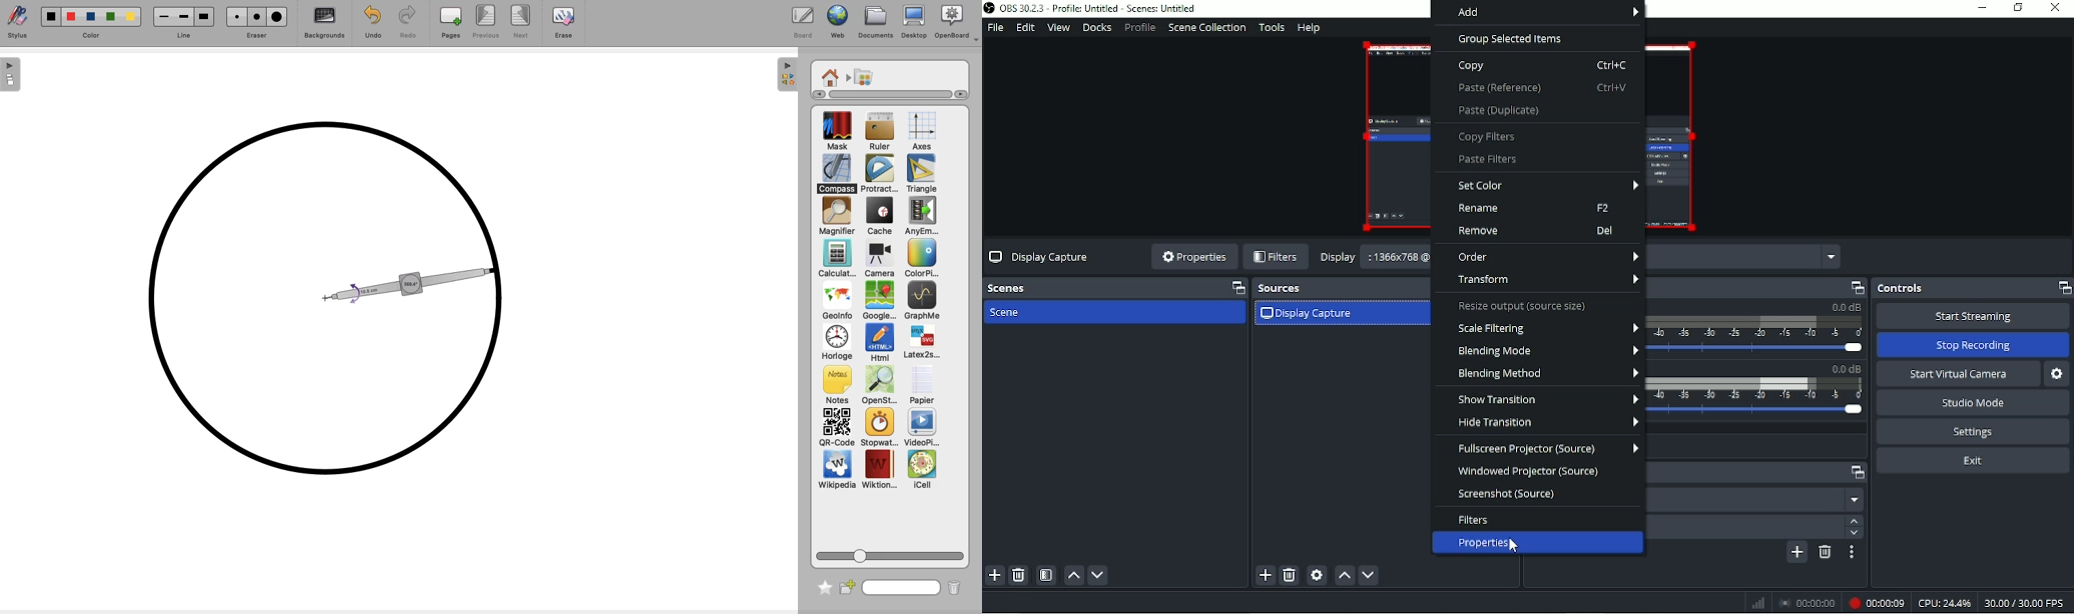 The height and width of the screenshot is (616, 2100). Describe the element at coordinates (1825, 554) in the screenshot. I see `Remove configurable transition` at that location.